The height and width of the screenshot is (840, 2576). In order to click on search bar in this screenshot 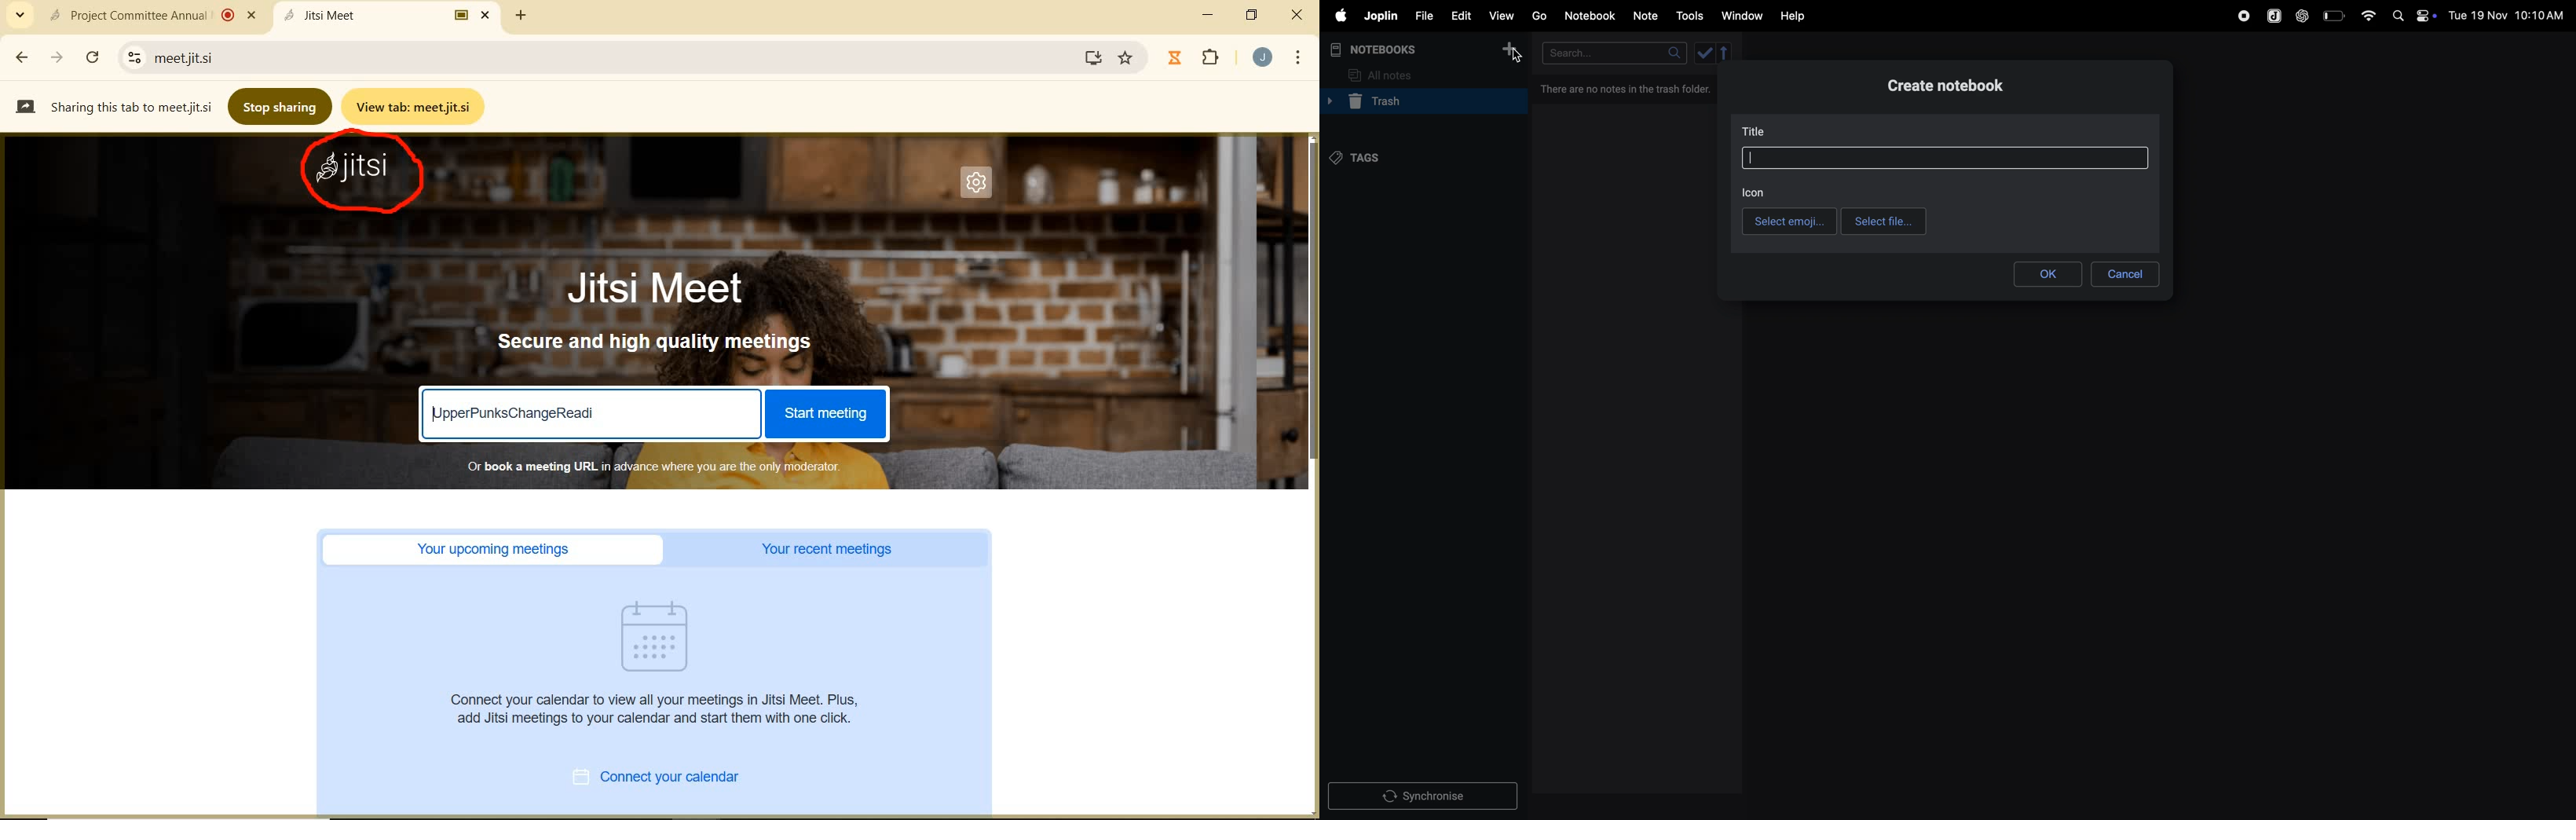, I will do `click(1948, 157)`.